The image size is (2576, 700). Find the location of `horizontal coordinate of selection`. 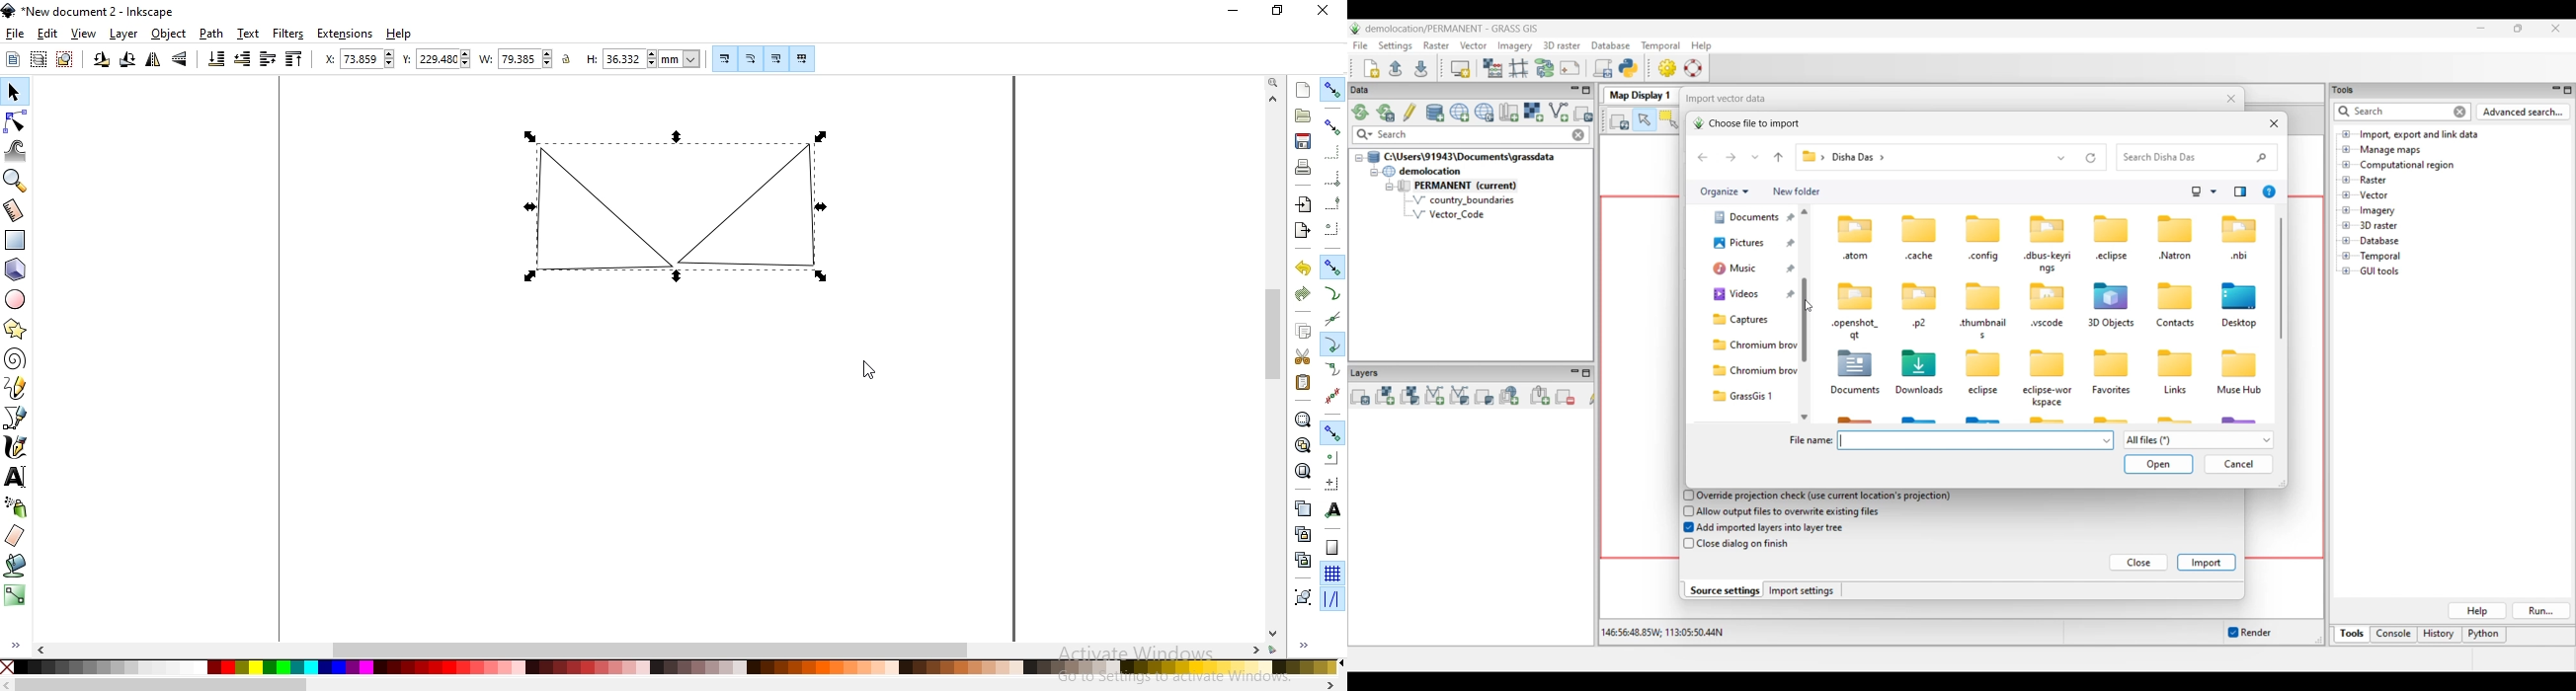

horizontal coordinate of selection is located at coordinates (361, 58).